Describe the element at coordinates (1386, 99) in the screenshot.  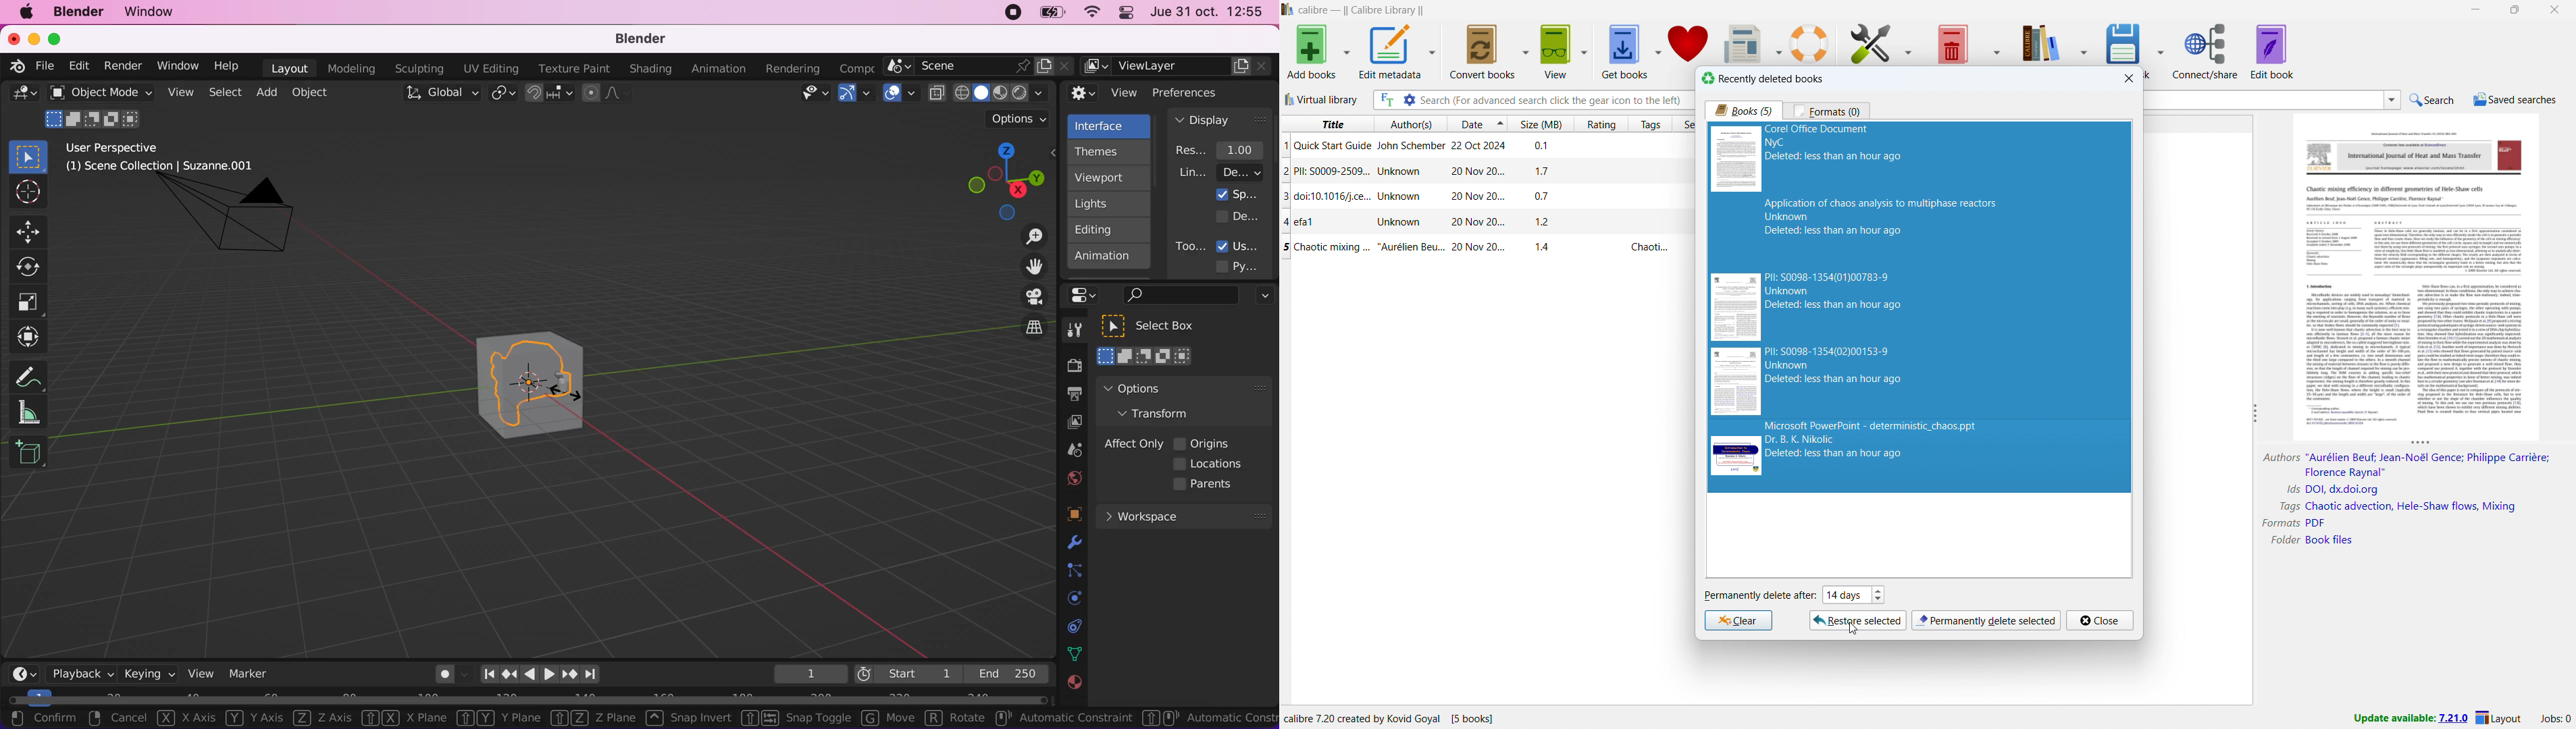
I see `full text search` at that location.